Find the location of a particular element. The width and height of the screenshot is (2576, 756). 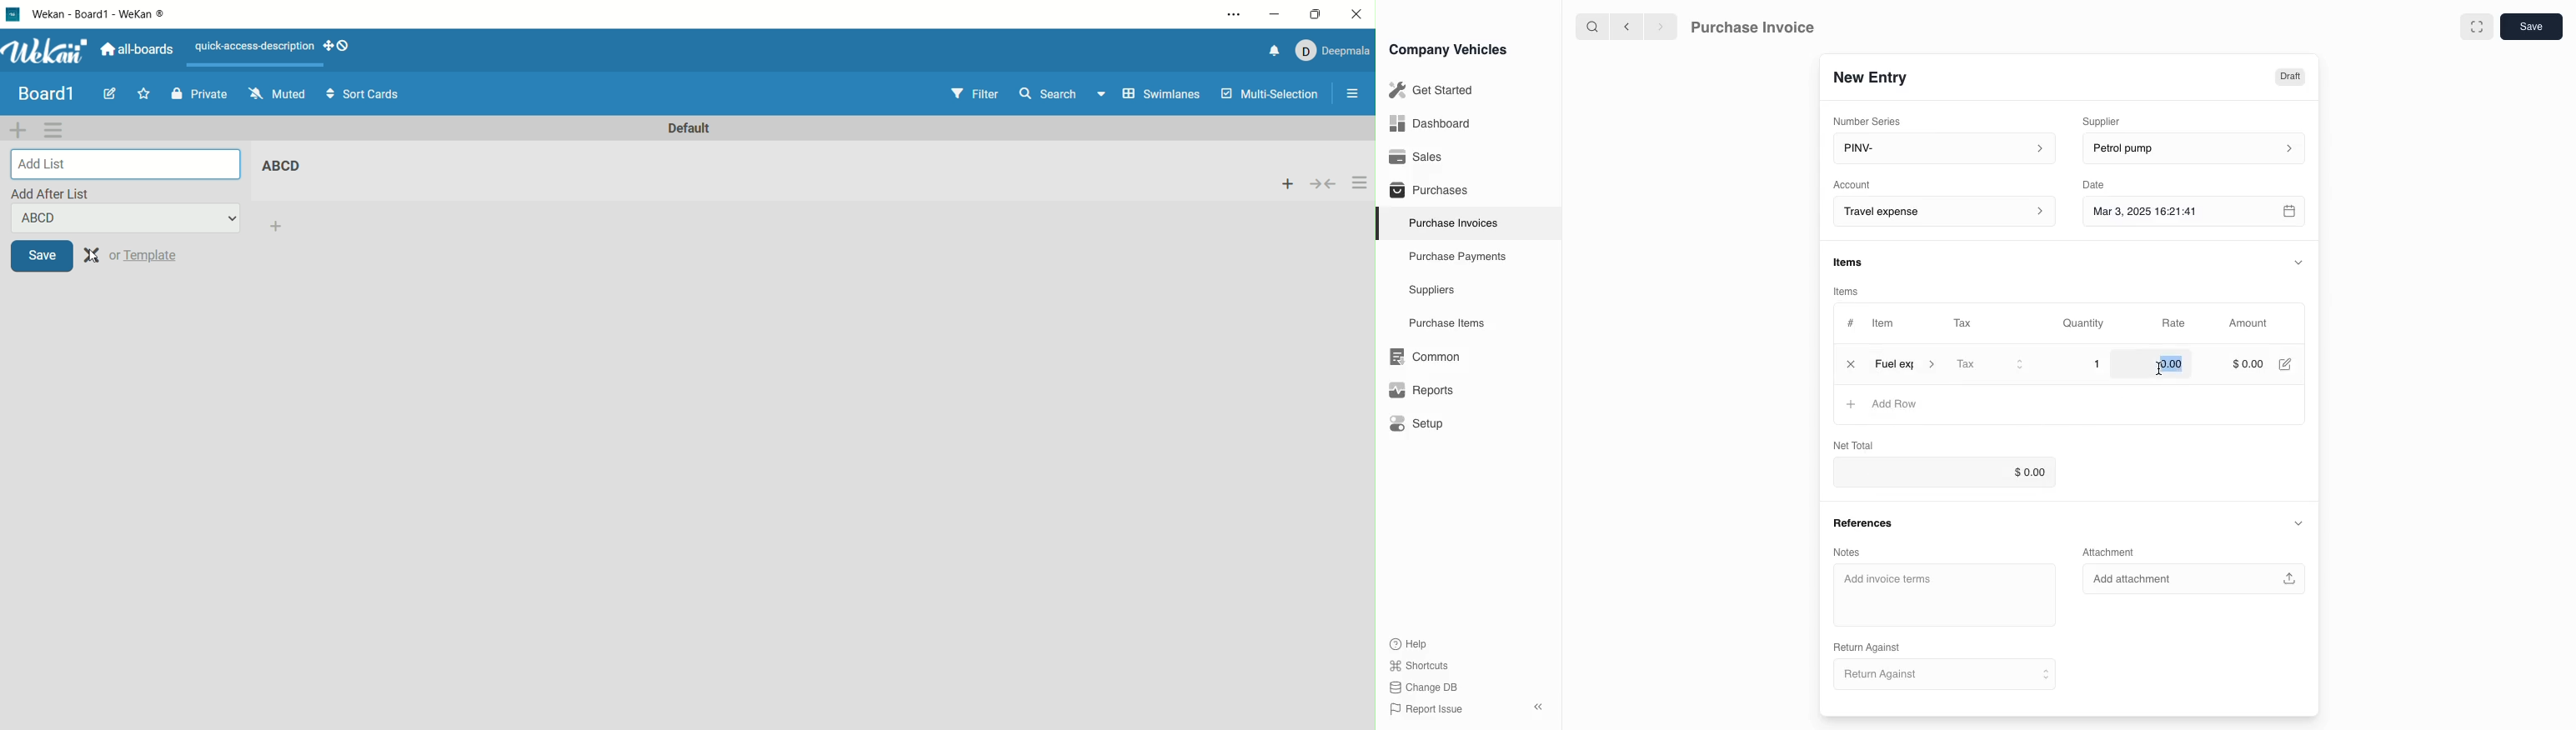

next is located at coordinates (1661, 26).